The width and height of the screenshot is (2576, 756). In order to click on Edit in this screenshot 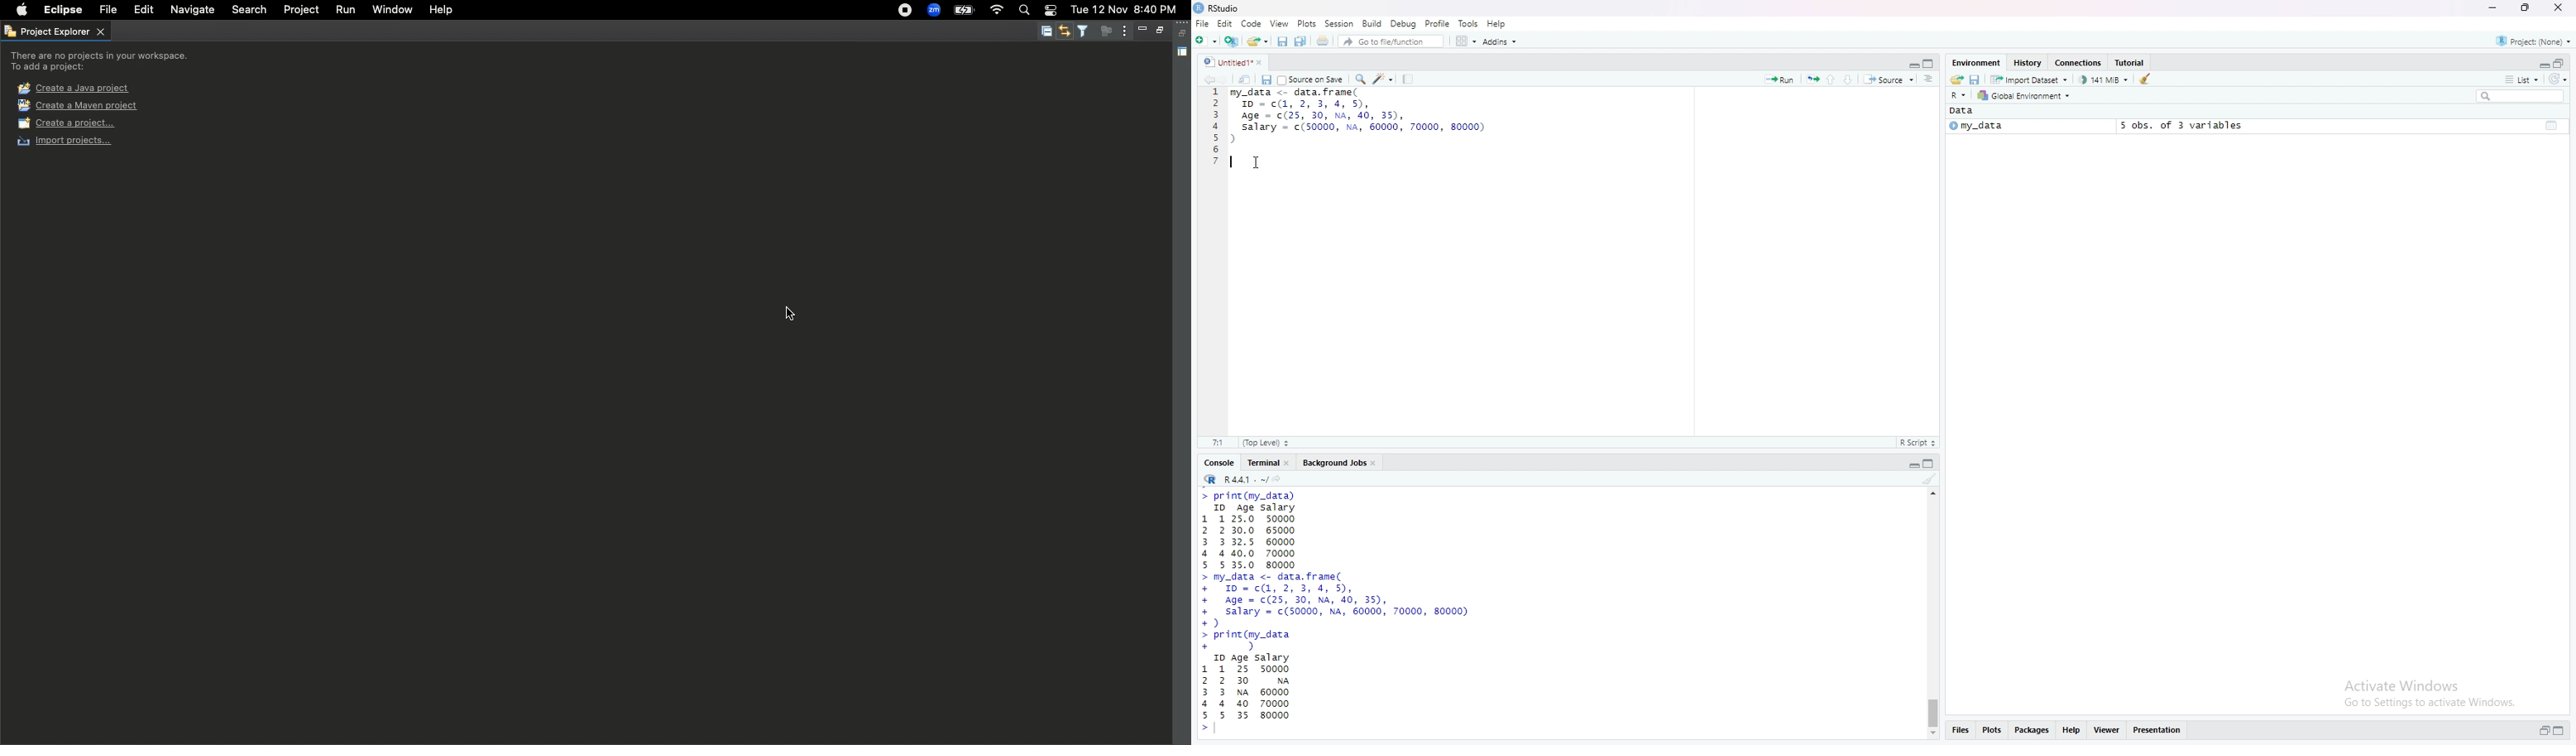, I will do `click(1225, 25)`.